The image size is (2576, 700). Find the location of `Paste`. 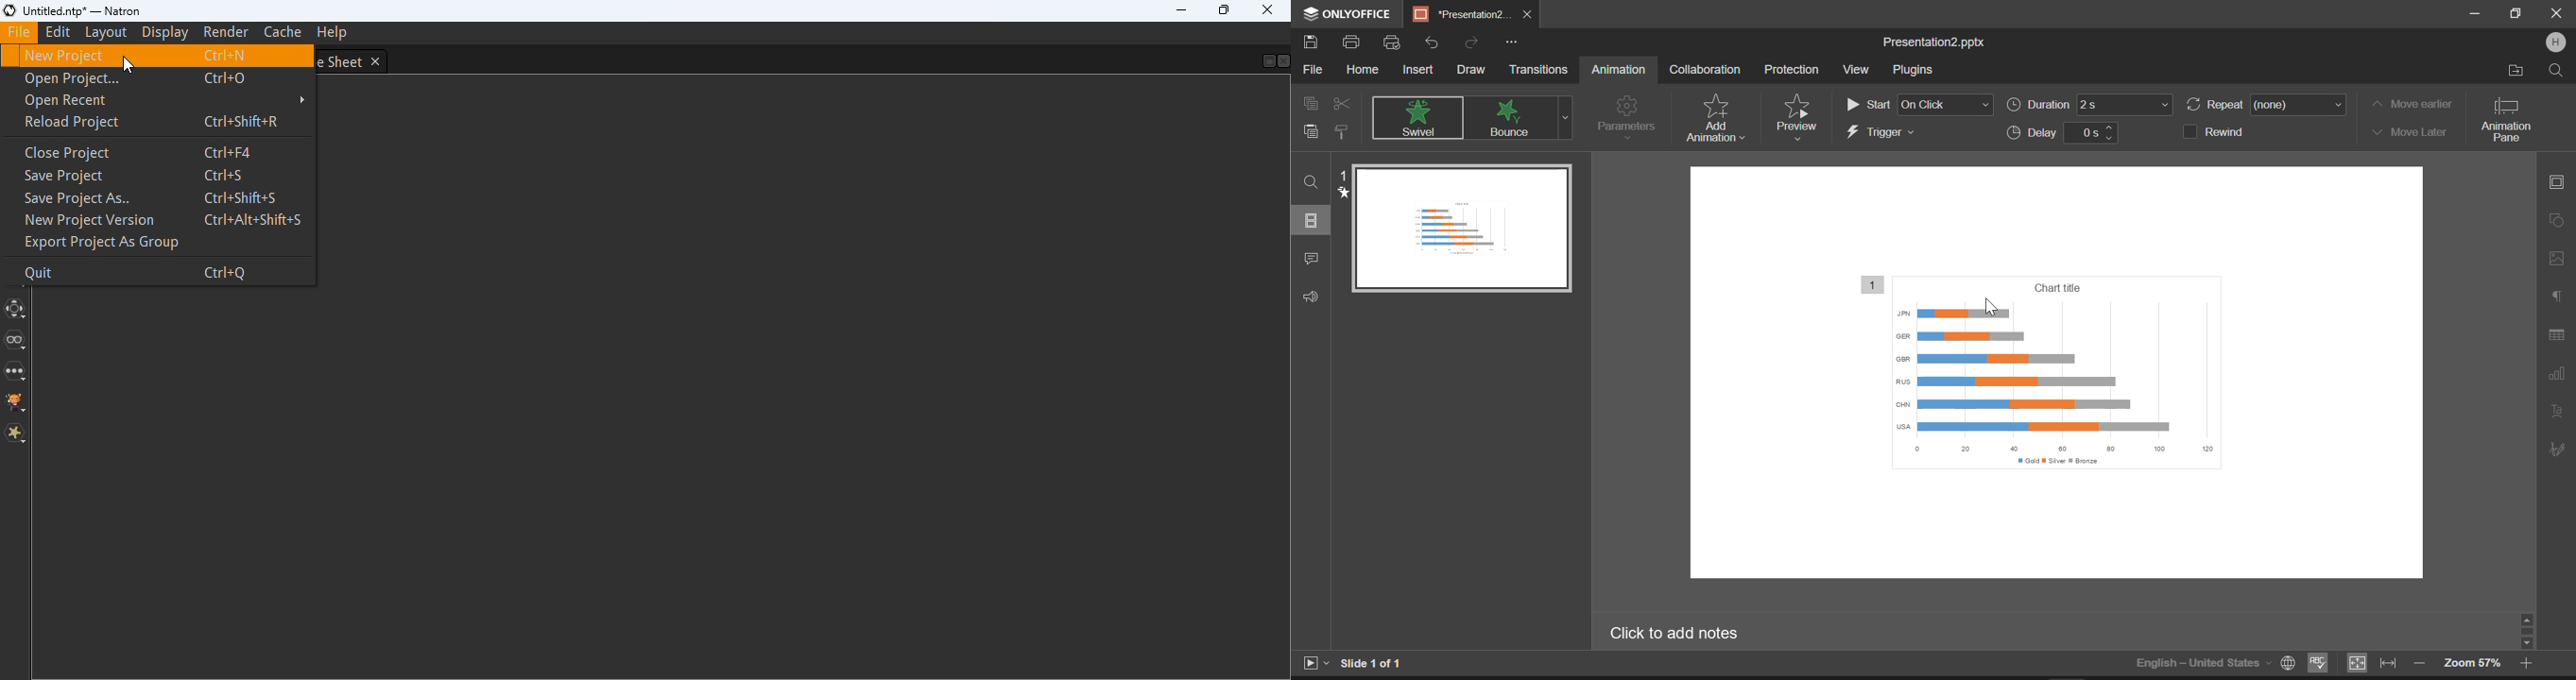

Paste is located at coordinates (1311, 134).